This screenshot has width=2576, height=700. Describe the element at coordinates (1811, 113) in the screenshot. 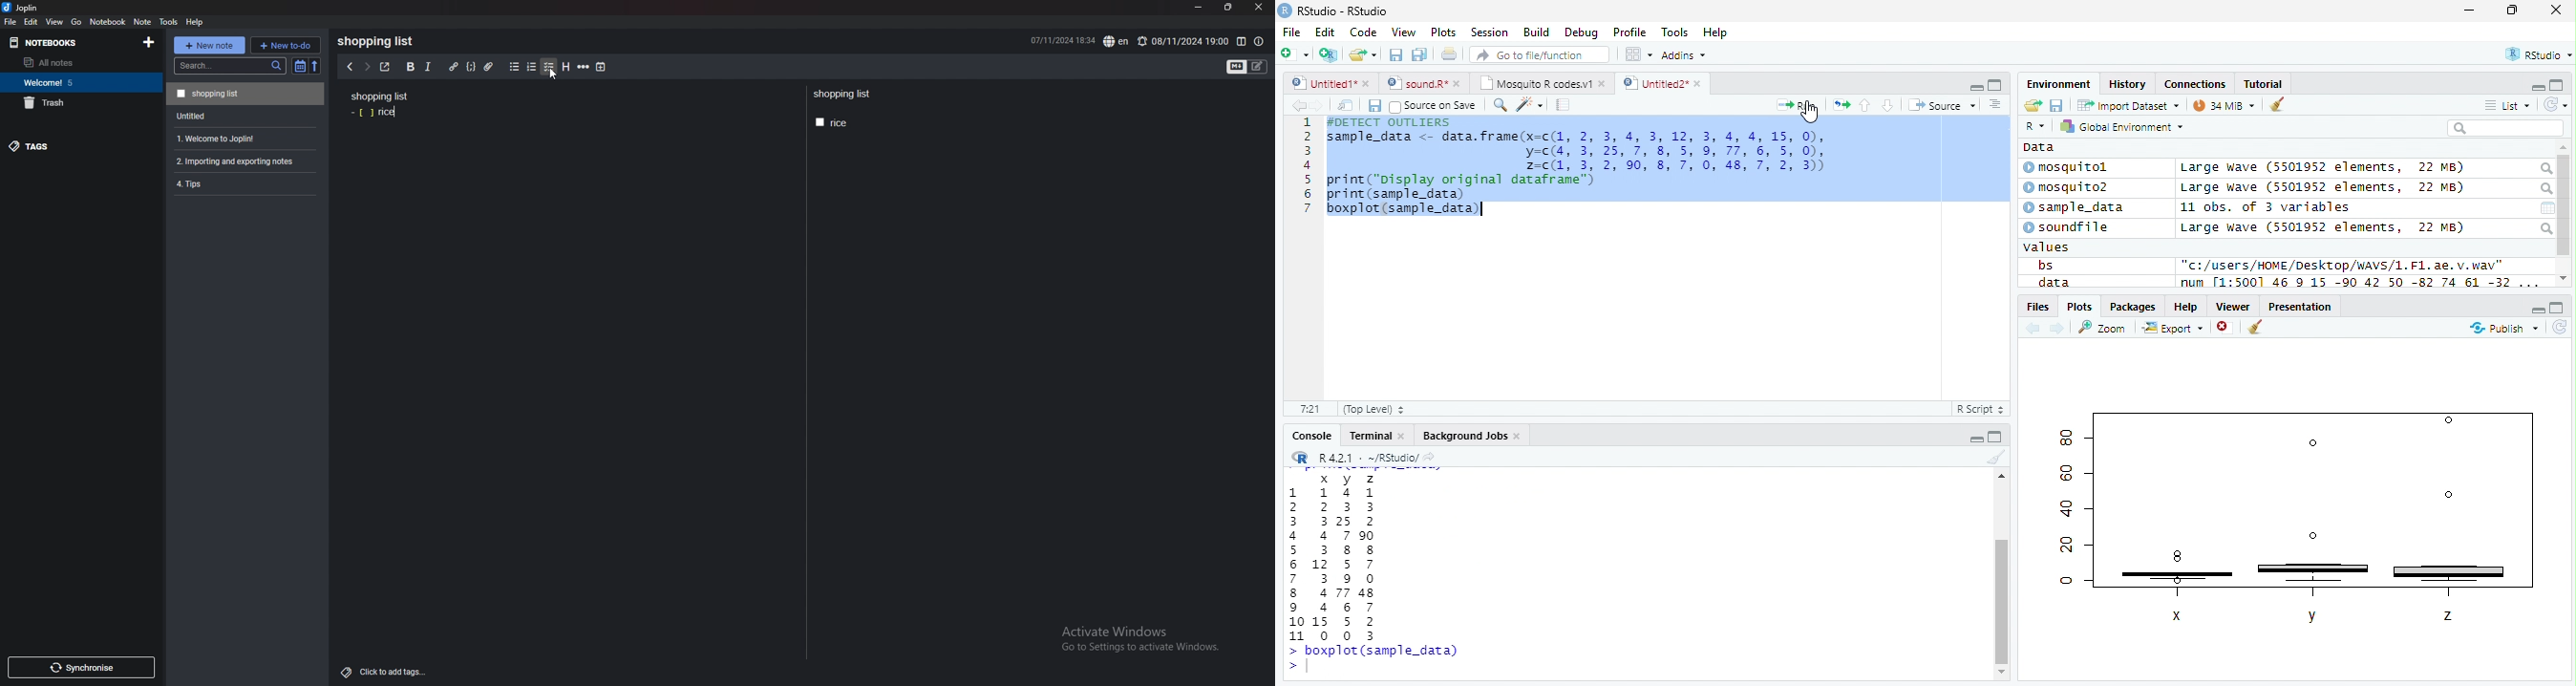

I see `cursor` at that location.